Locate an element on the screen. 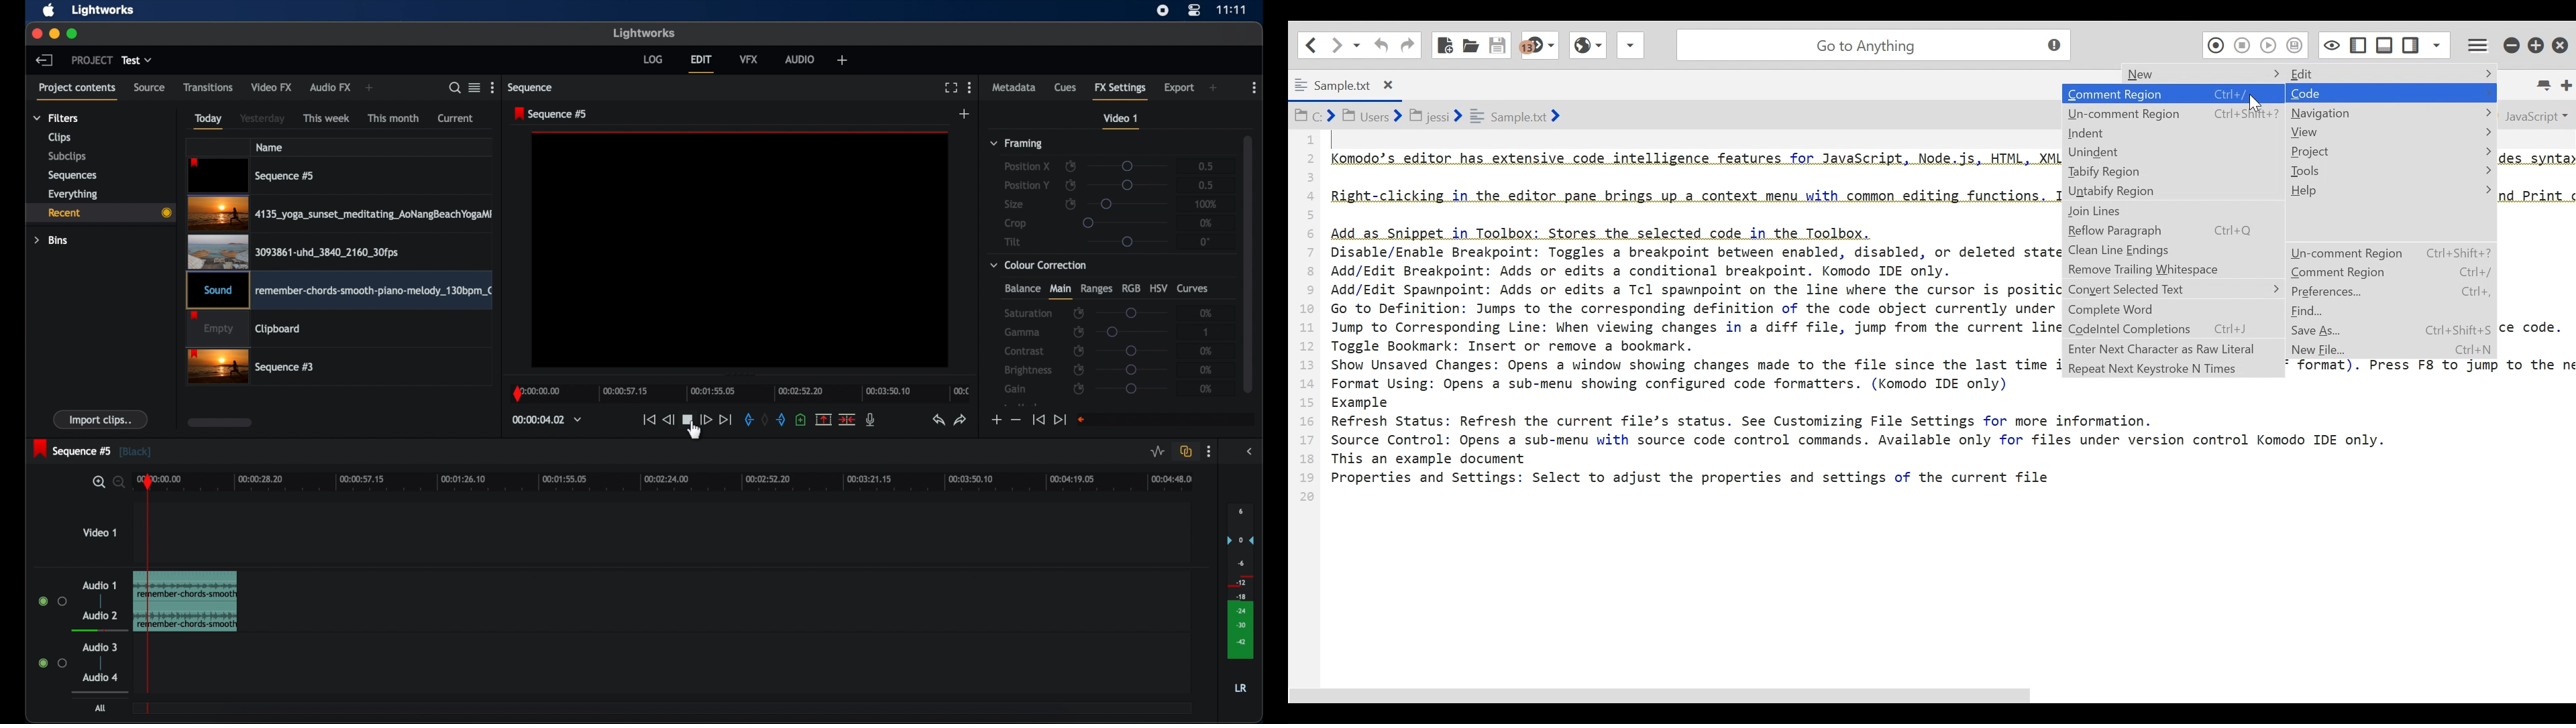 This screenshot has height=728, width=2576. more options is located at coordinates (1253, 88).